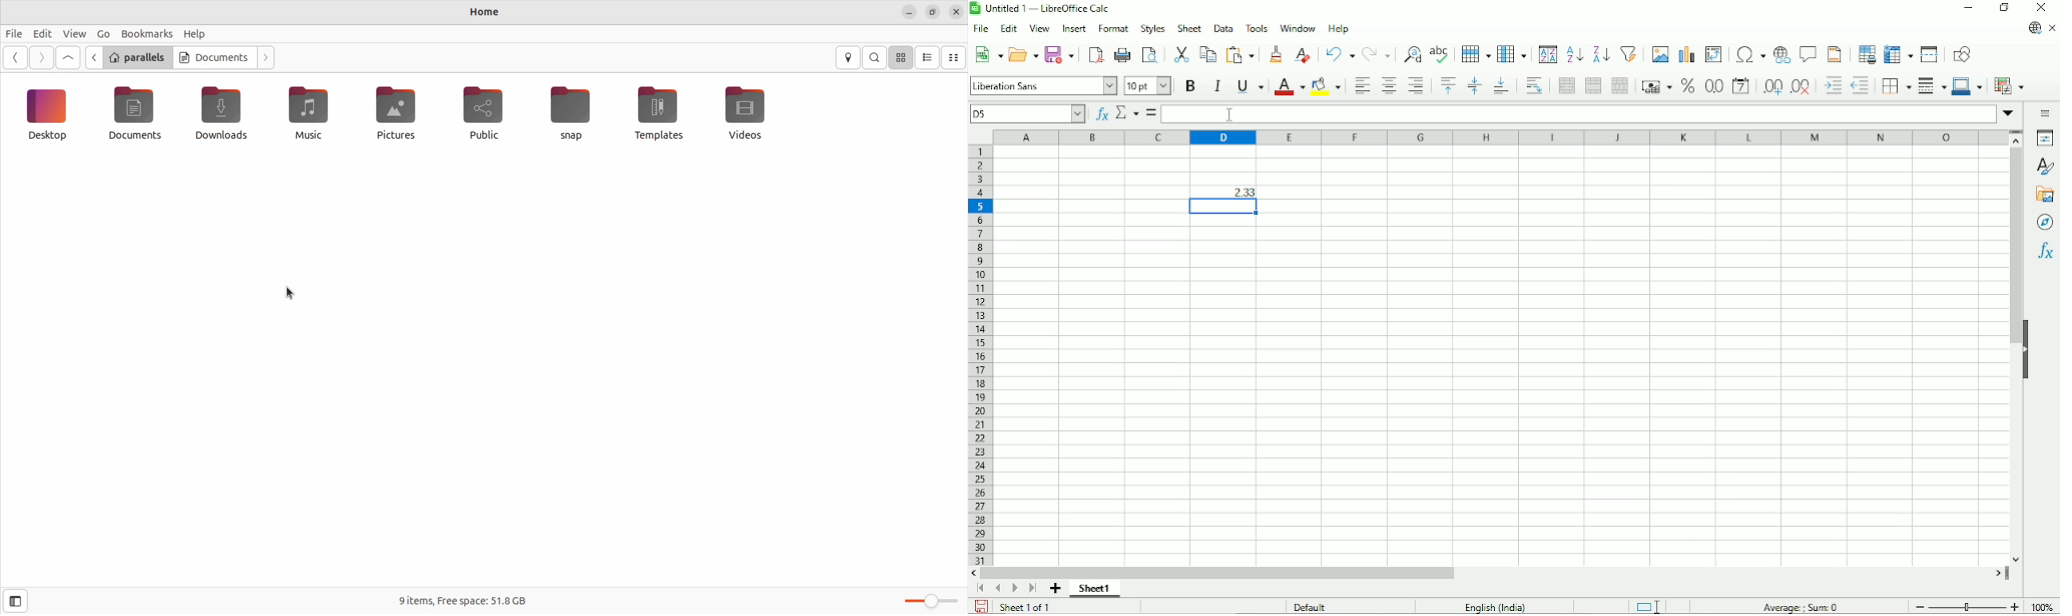 The height and width of the screenshot is (616, 2072). I want to click on Minimize, so click(1969, 8).